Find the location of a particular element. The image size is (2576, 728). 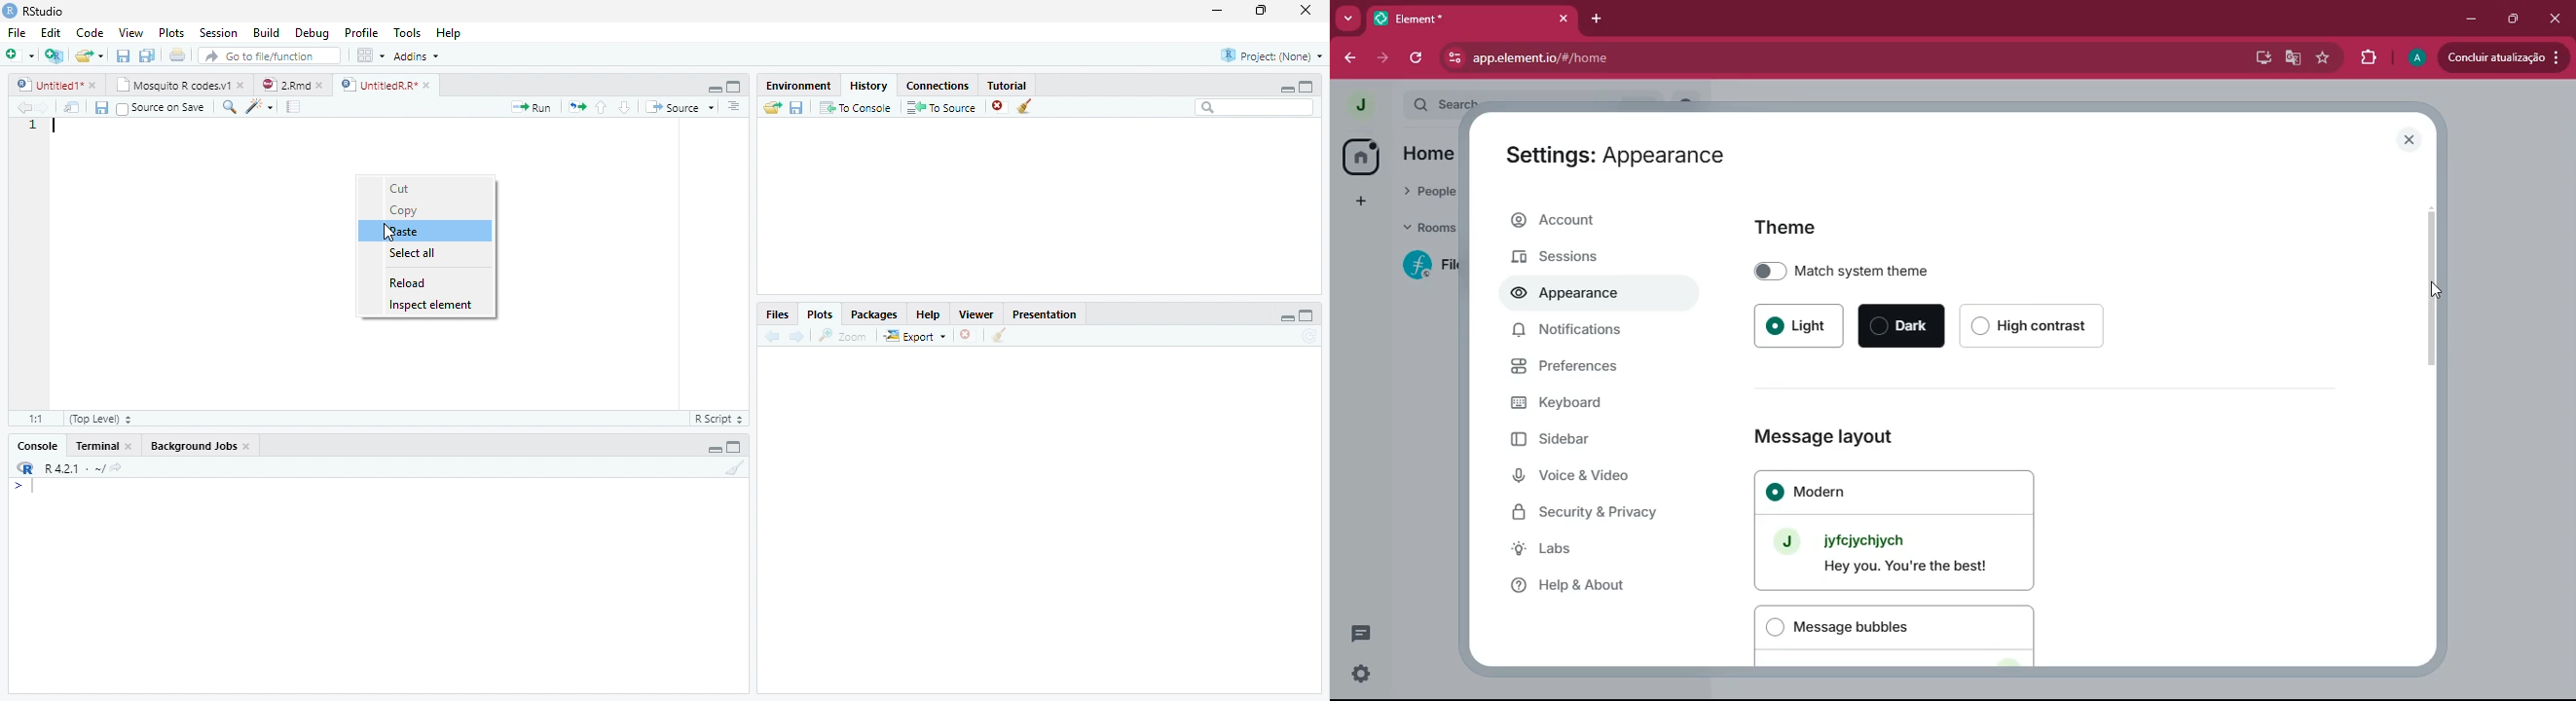

Create a project is located at coordinates (54, 55).